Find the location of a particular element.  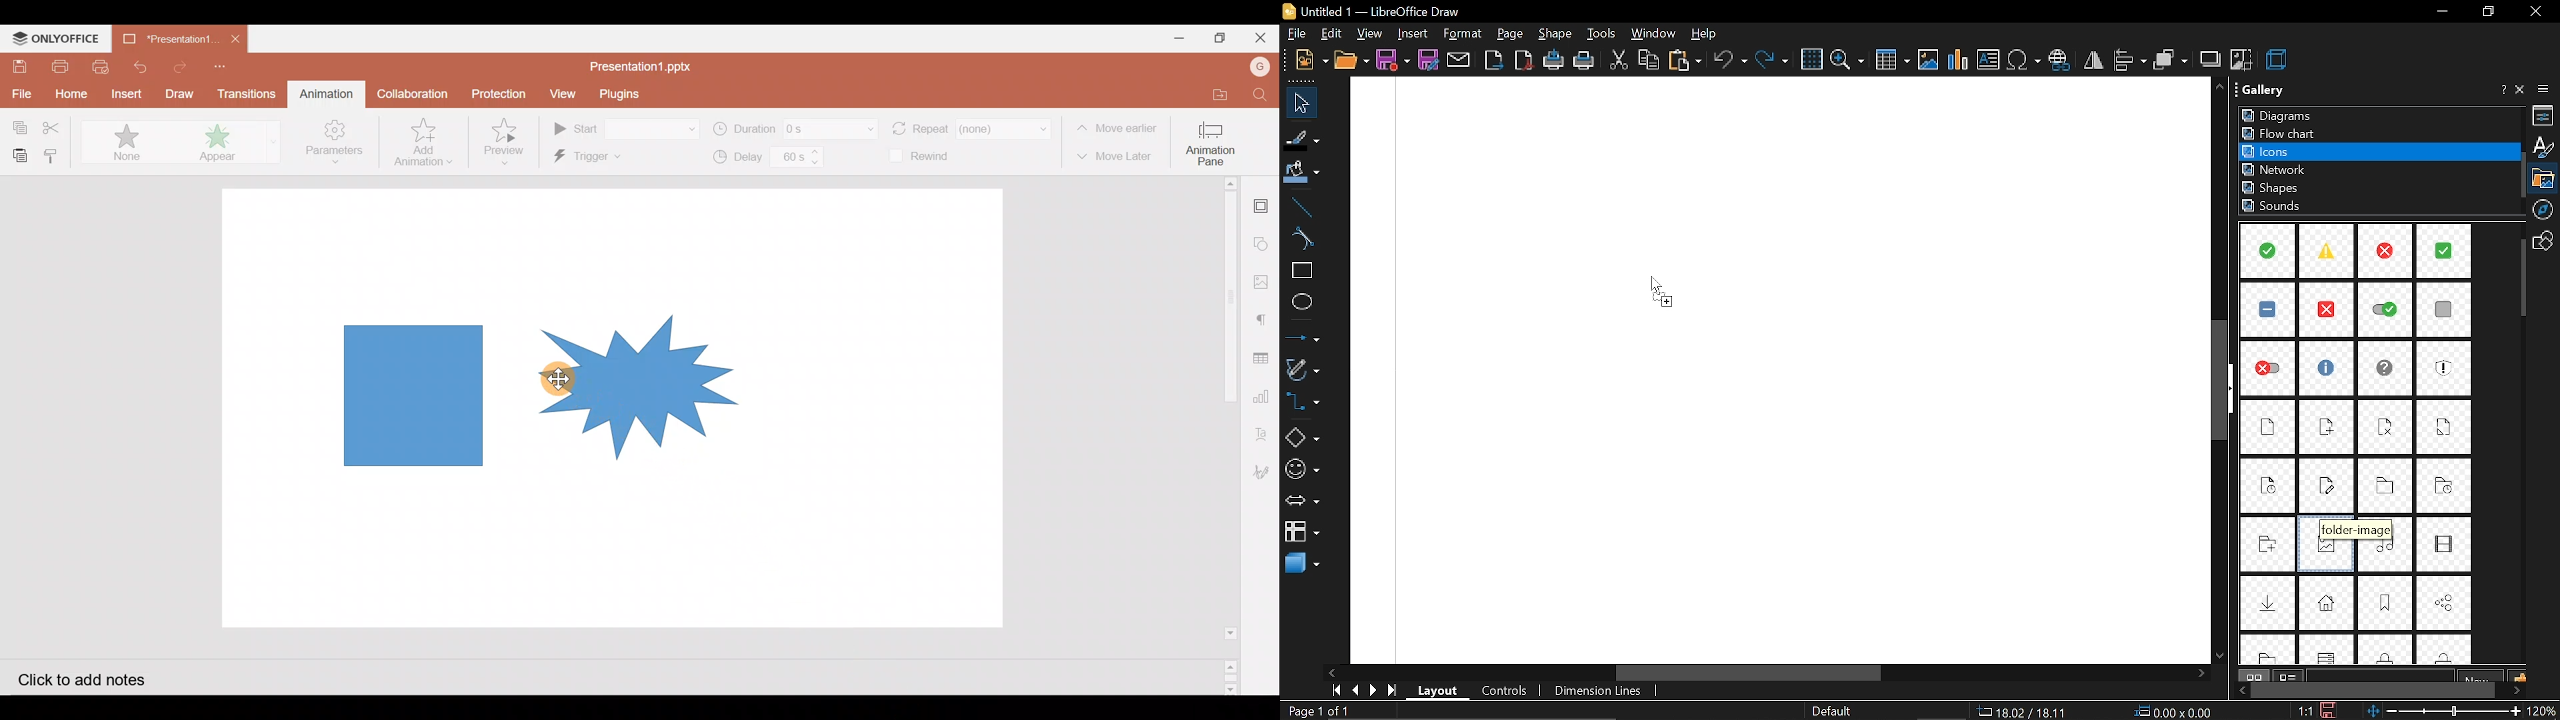

Slide settings is located at coordinates (1263, 204).